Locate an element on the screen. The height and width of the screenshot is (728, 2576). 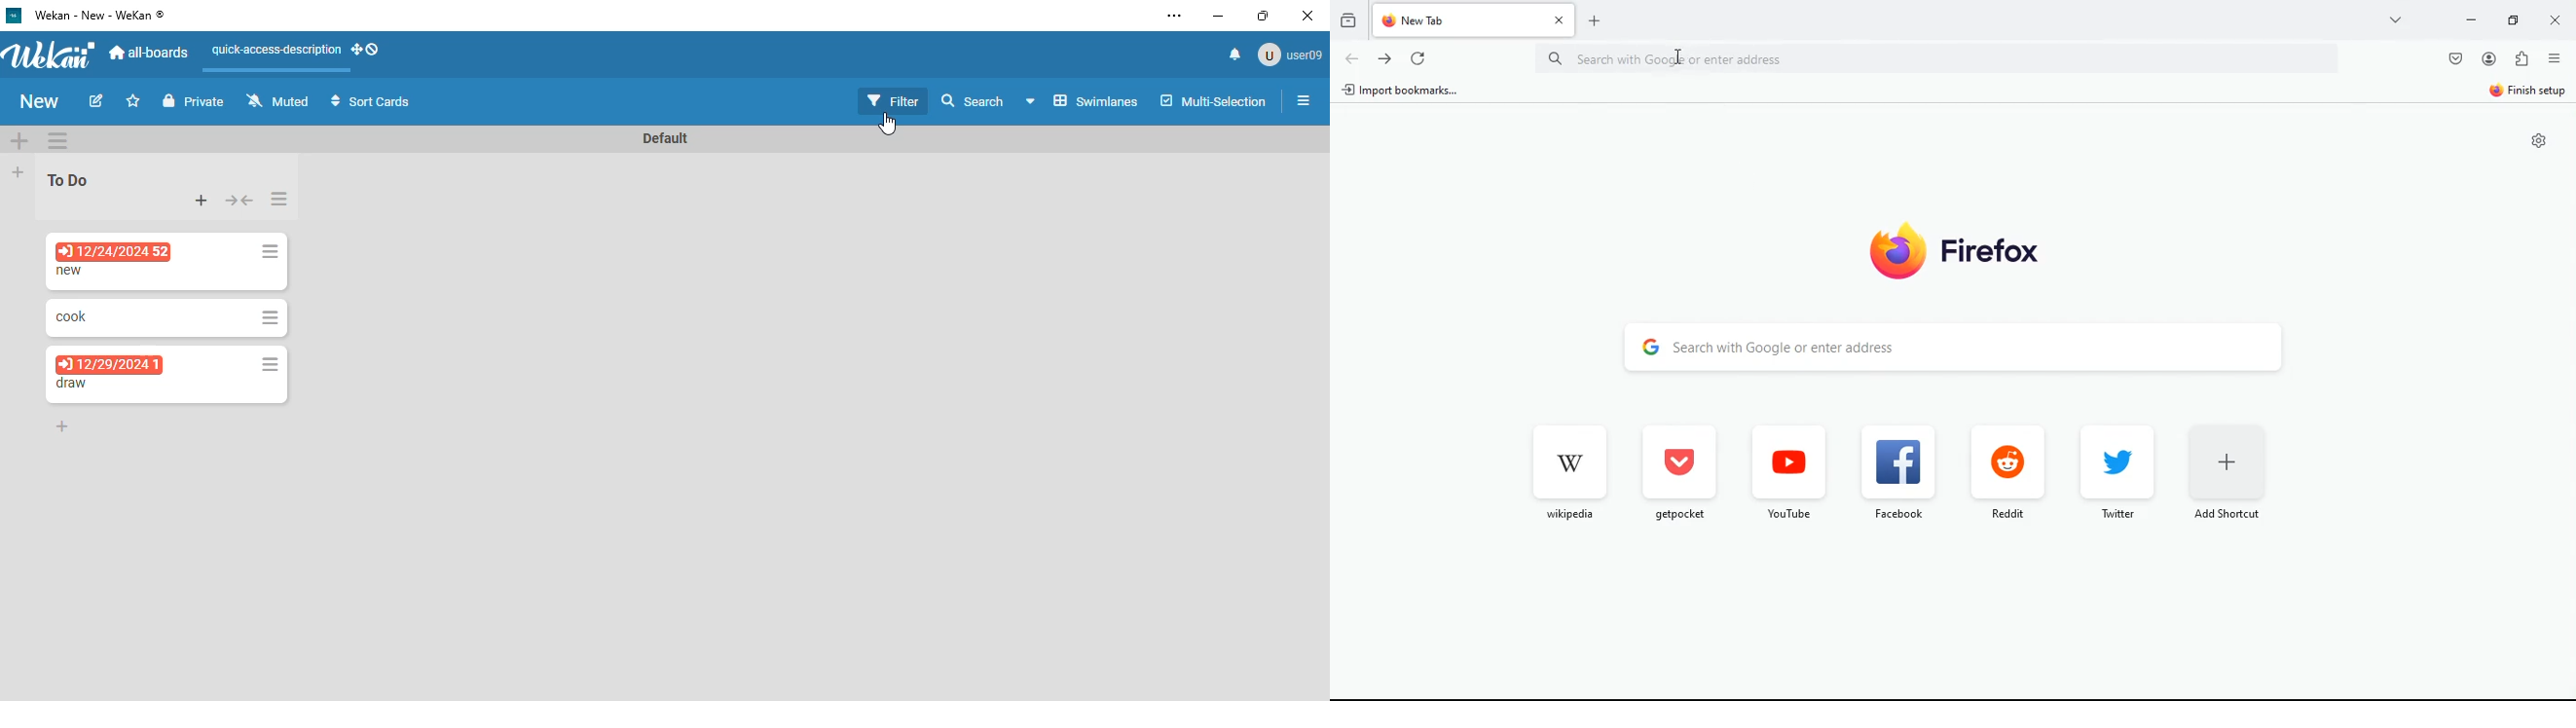
To Do is located at coordinates (79, 180).